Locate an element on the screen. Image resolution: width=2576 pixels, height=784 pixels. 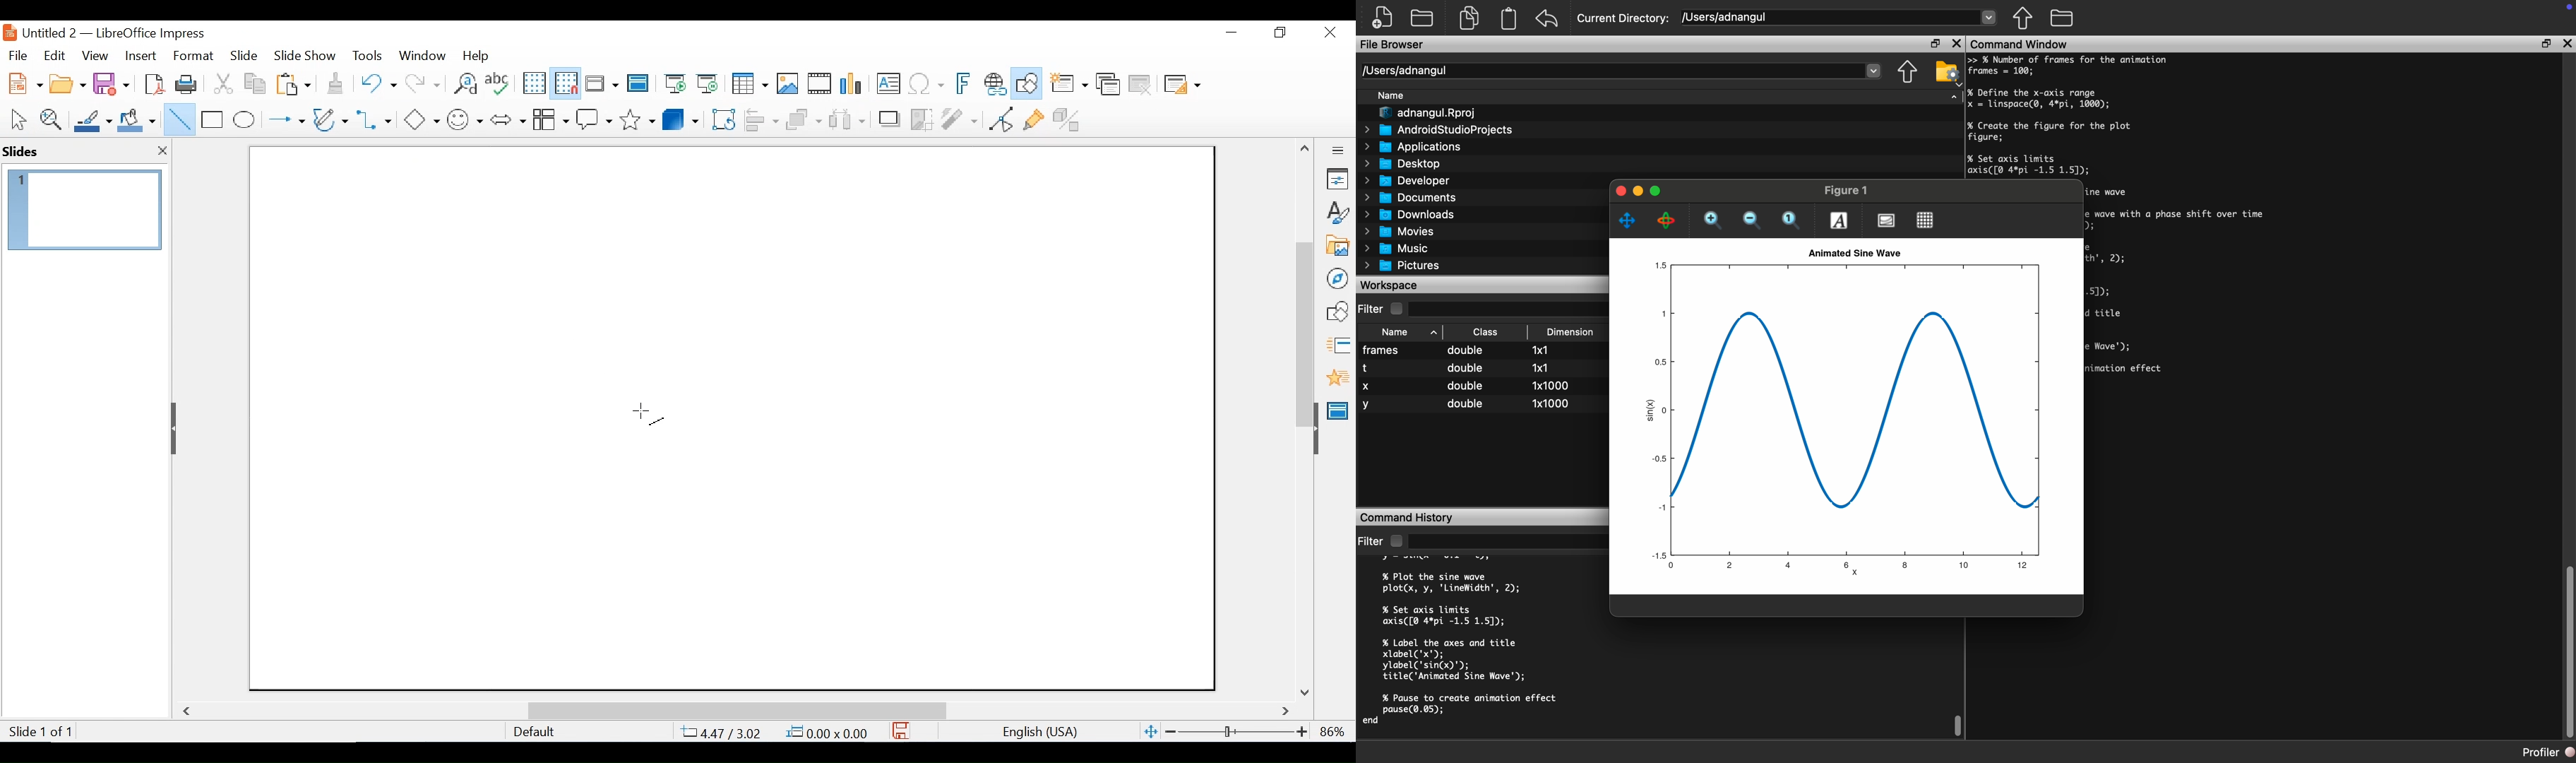
Zoom & Pan is located at coordinates (50, 118).